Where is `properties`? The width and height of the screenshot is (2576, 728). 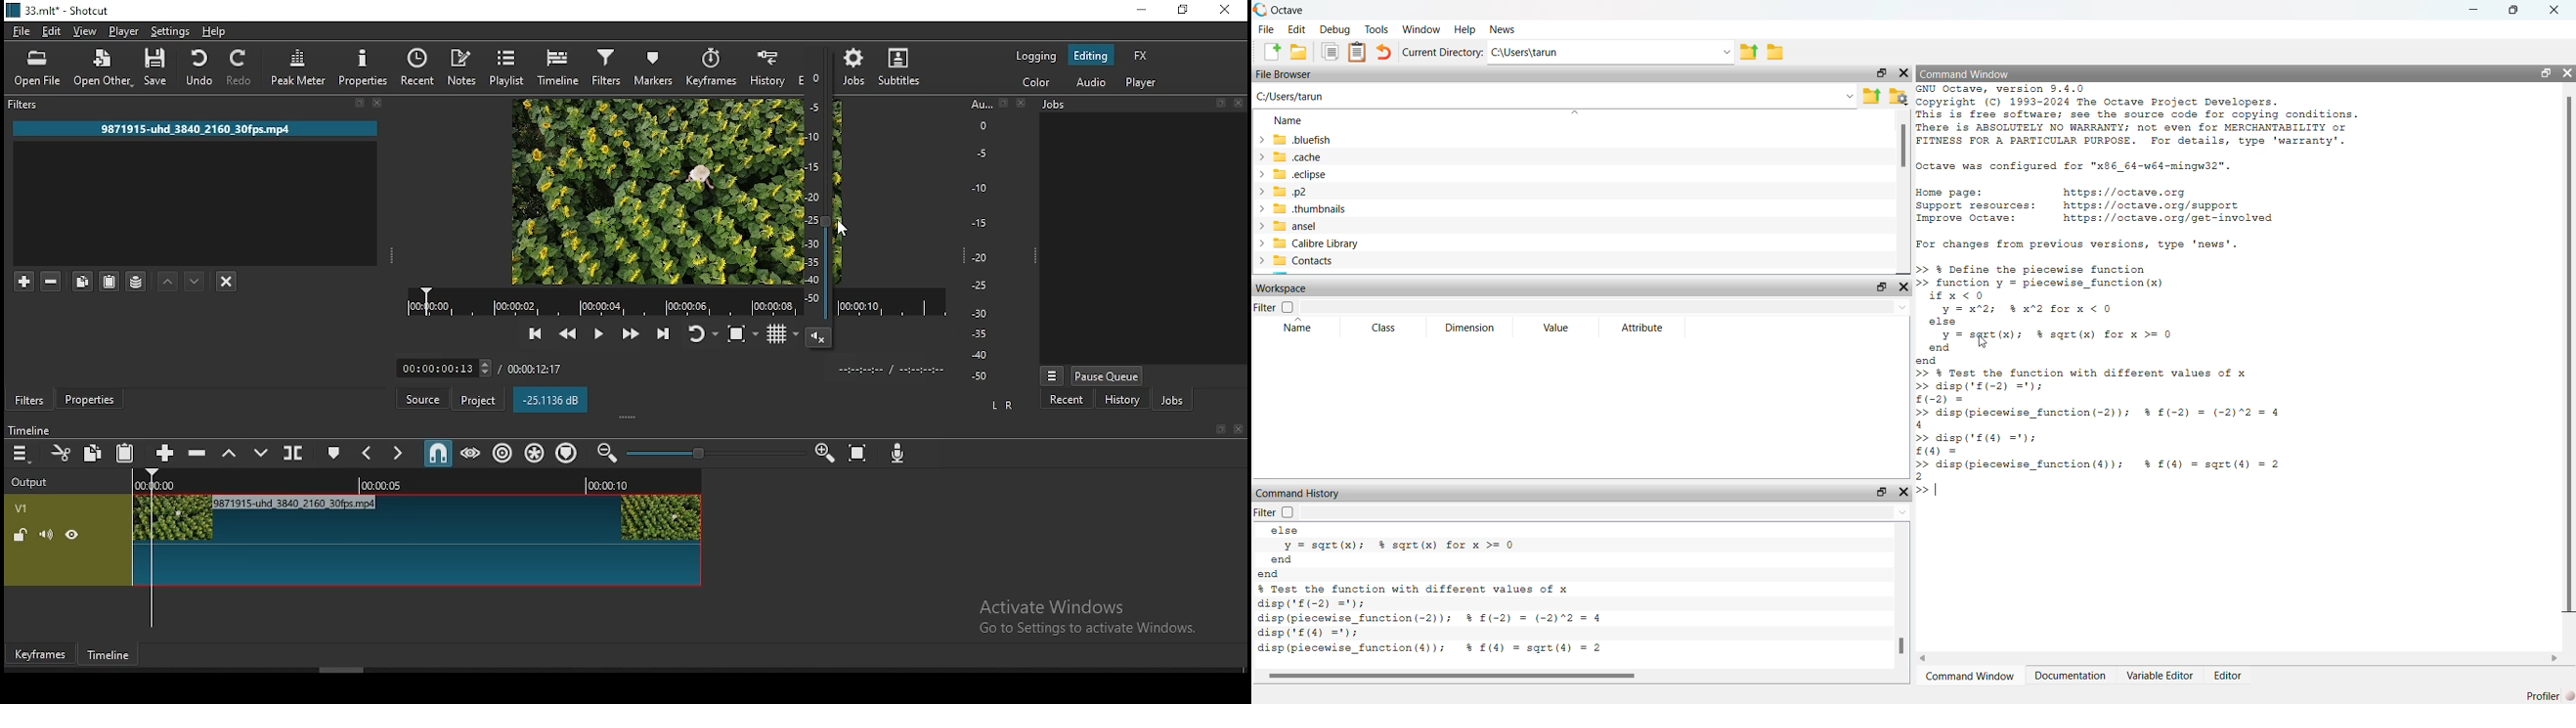 properties is located at coordinates (361, 66).